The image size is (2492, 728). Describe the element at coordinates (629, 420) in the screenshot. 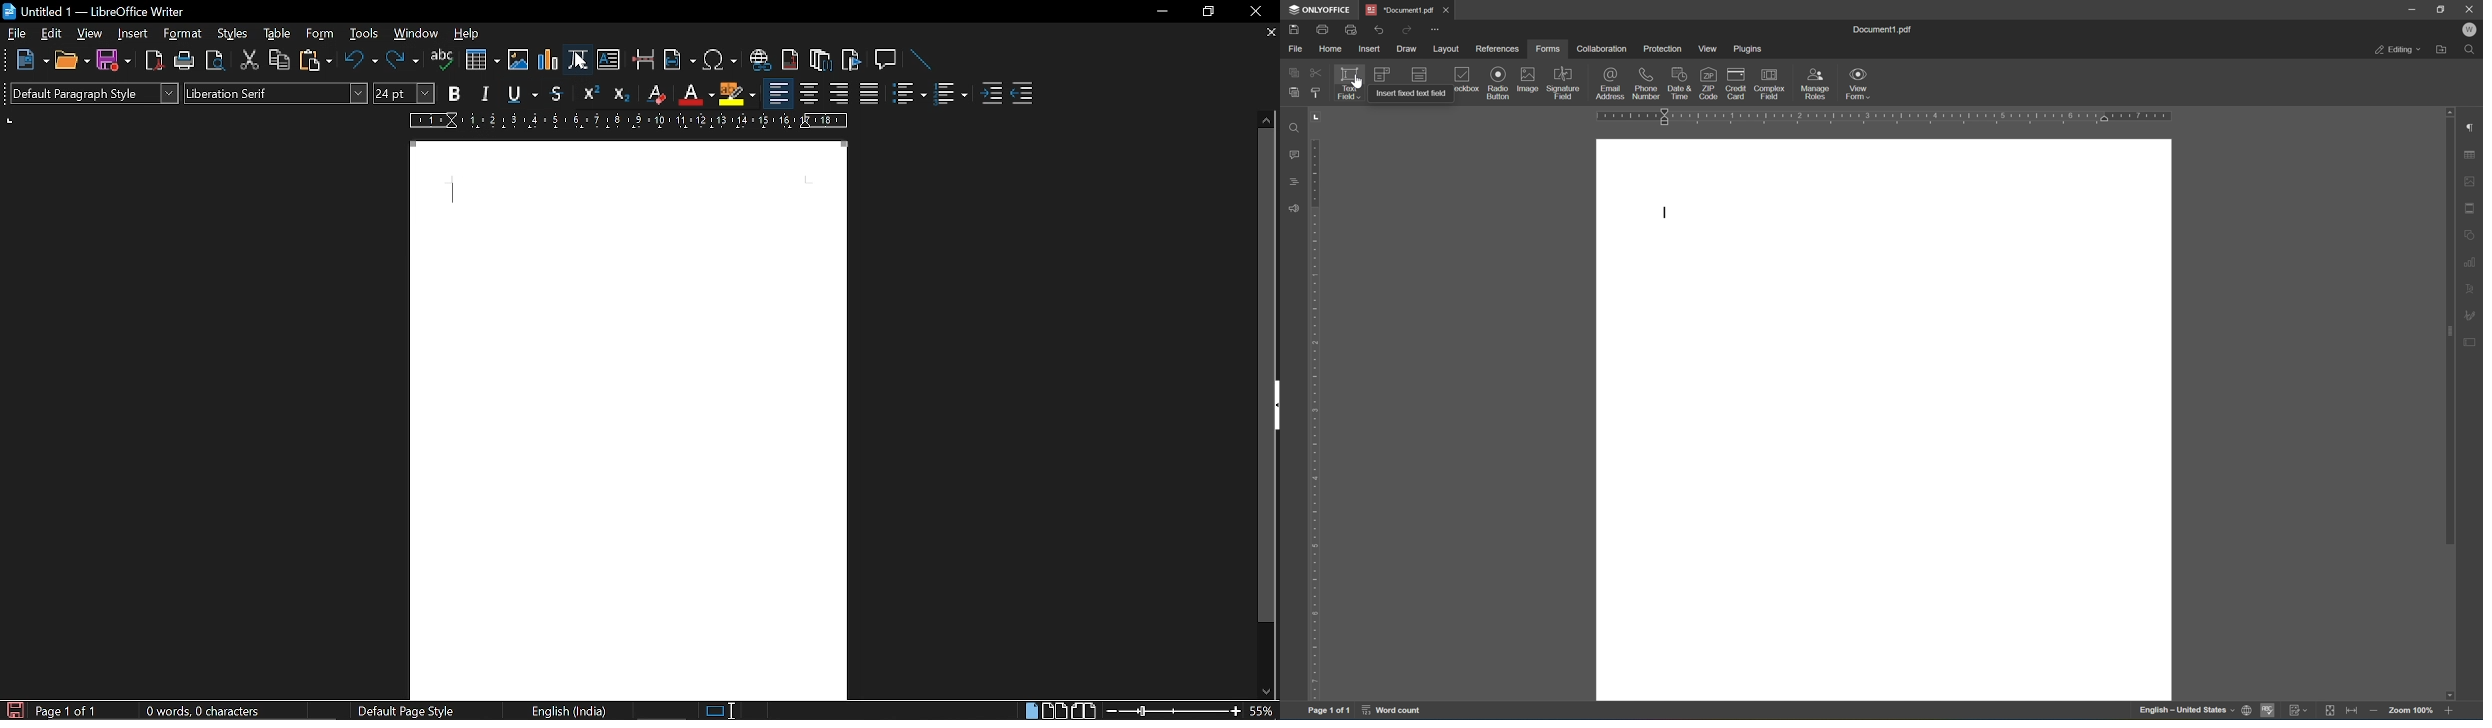

I see `current page` at that location.